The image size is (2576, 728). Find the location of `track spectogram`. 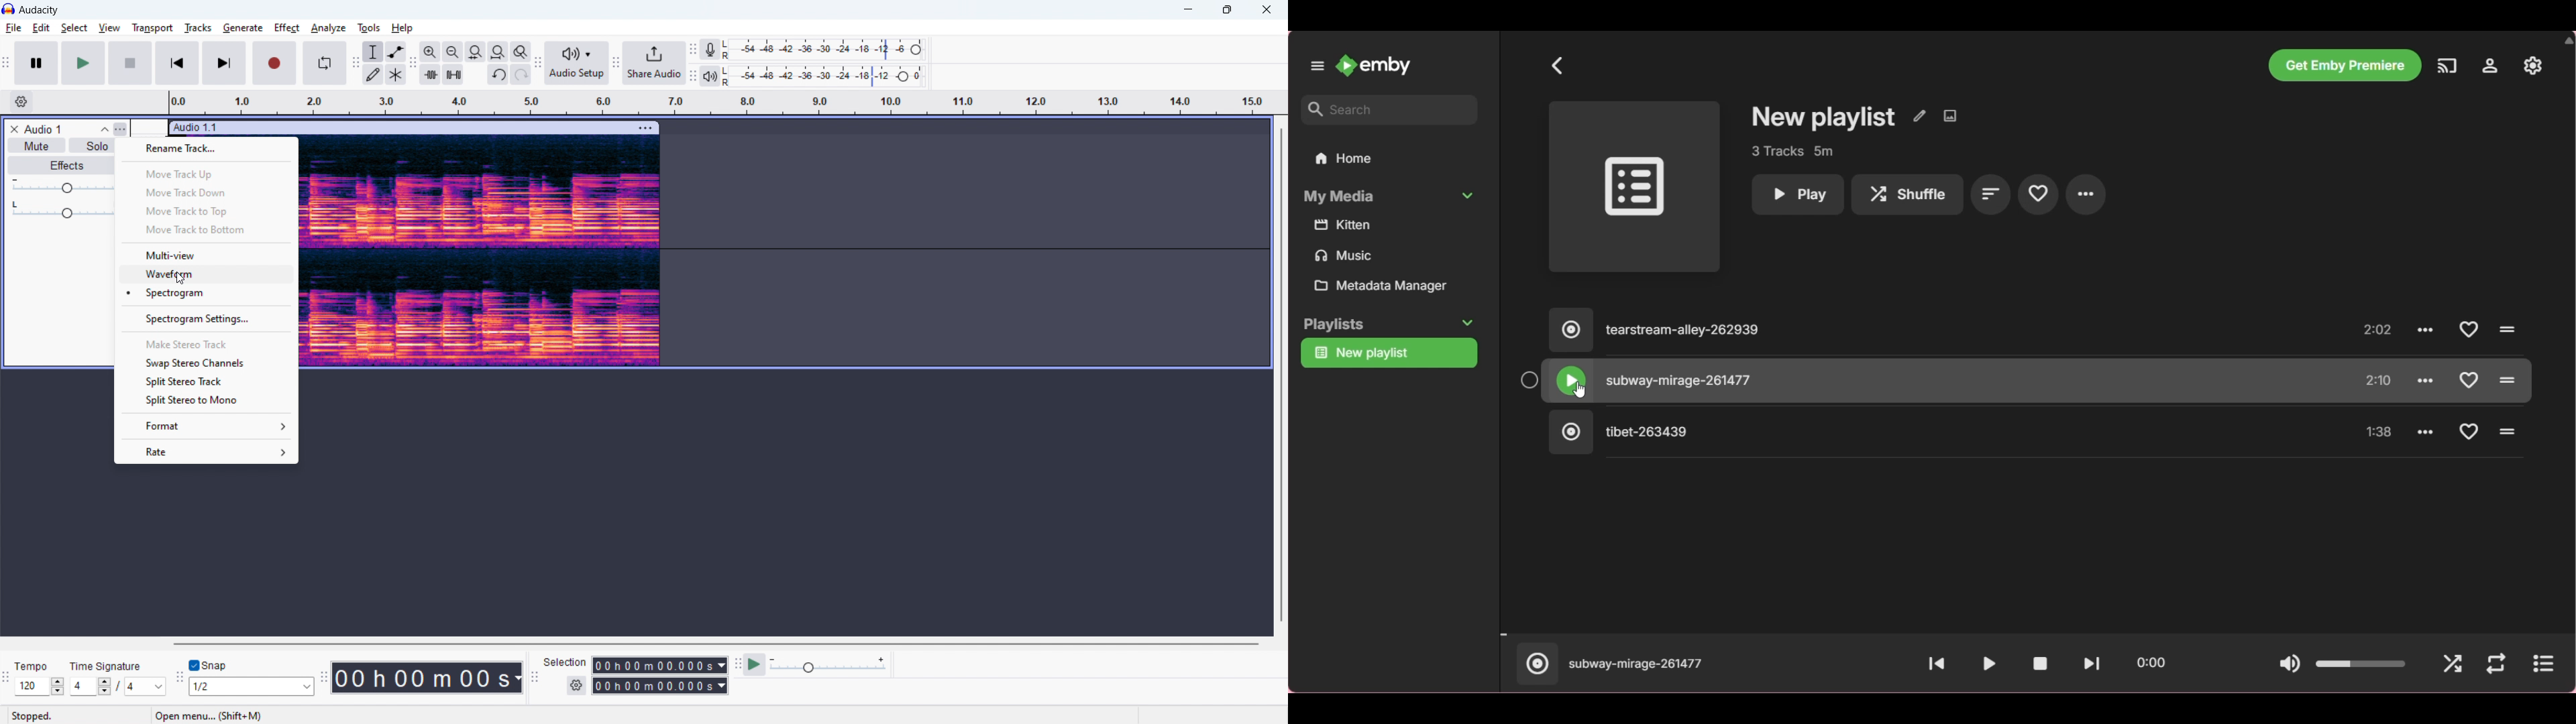

track spectogram is located at coordinates (541, 254).